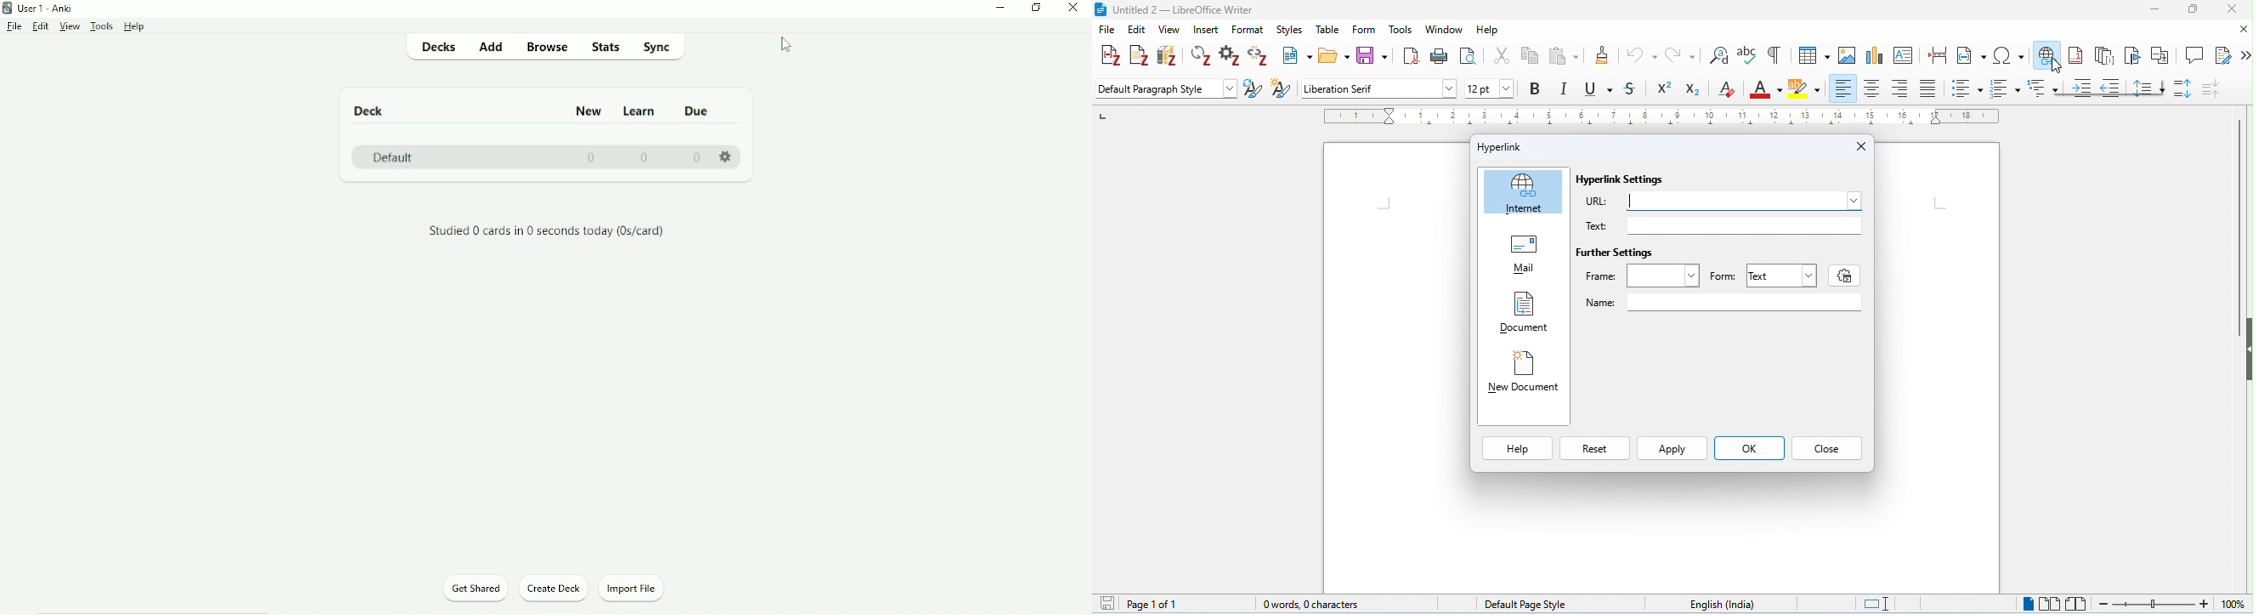 The width and height of the screenshot is (2268, 616). I want to click on Studied 0 cards in 0 seconds today., so click(547, 232).